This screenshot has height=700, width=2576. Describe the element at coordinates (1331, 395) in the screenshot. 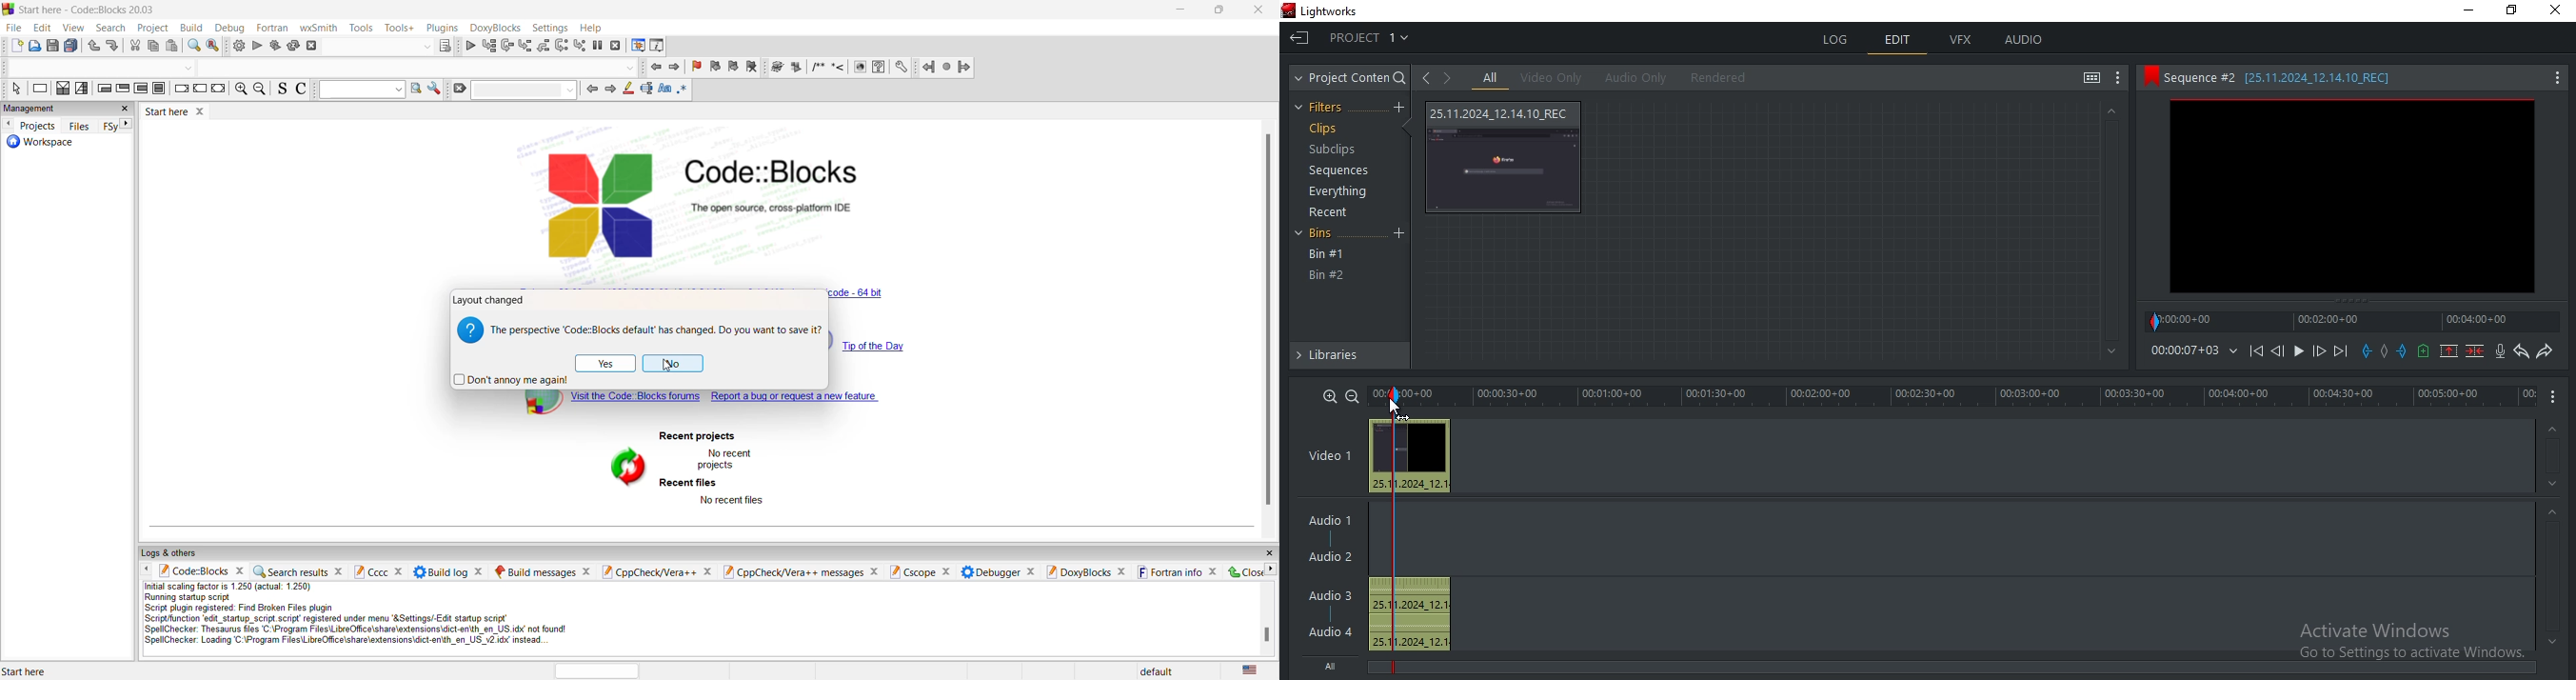

I see `zoom in` at that location.